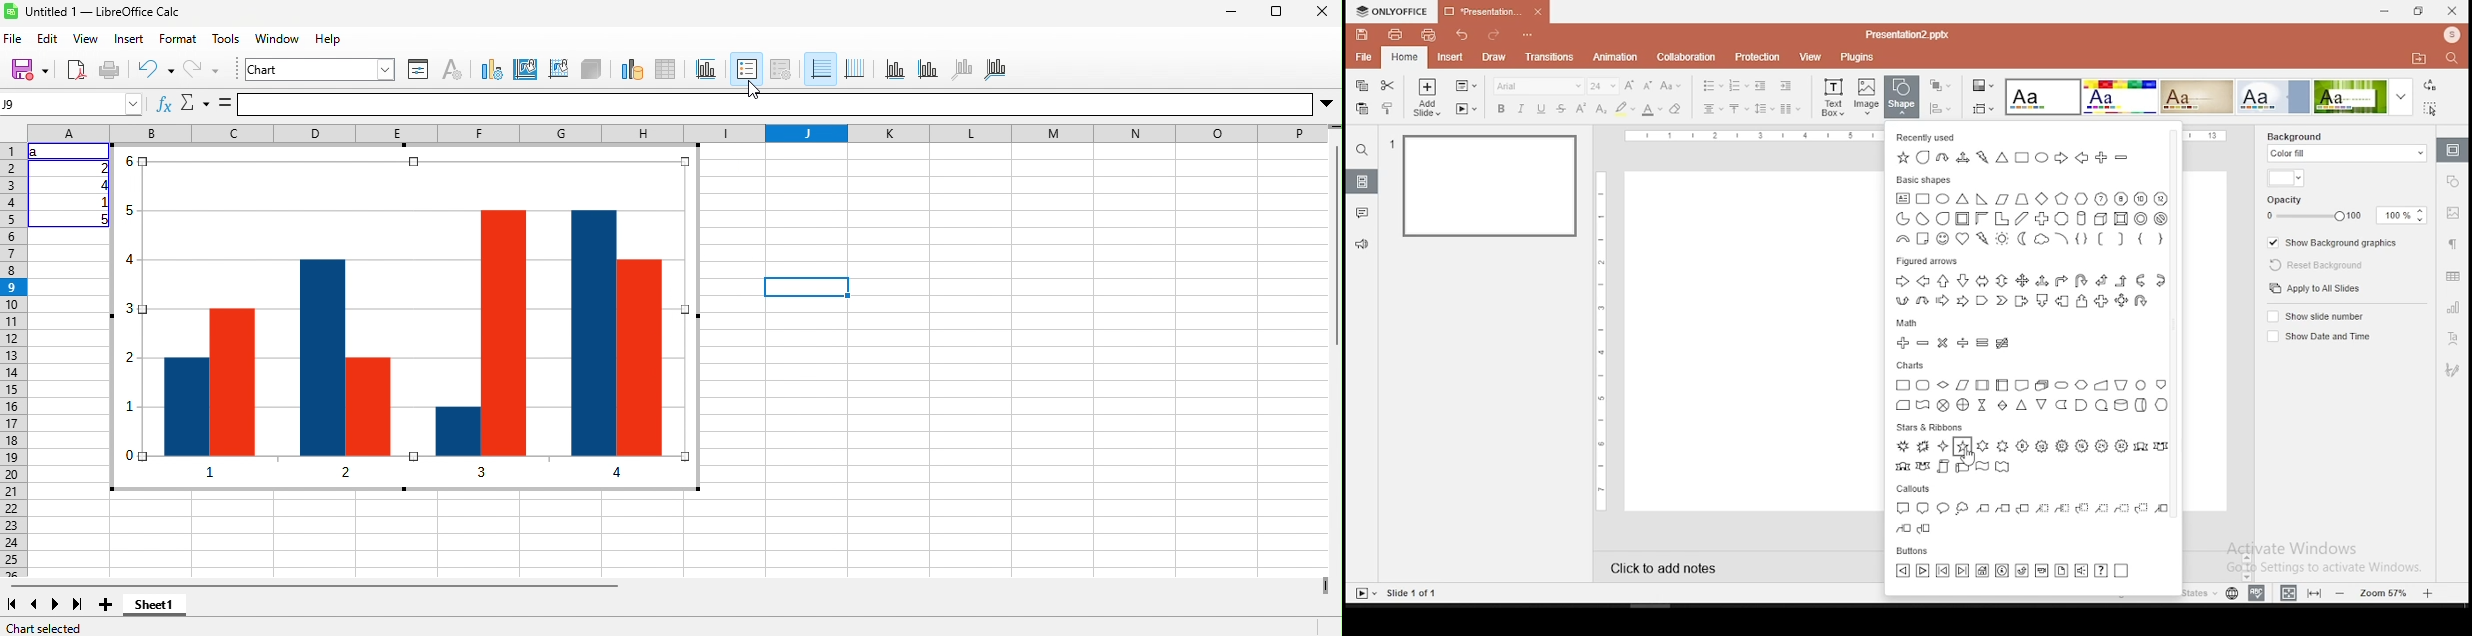  What do you see at coordinates (13, 360) in the screenshot?
I see `rows` at bounding box center [13, 360].